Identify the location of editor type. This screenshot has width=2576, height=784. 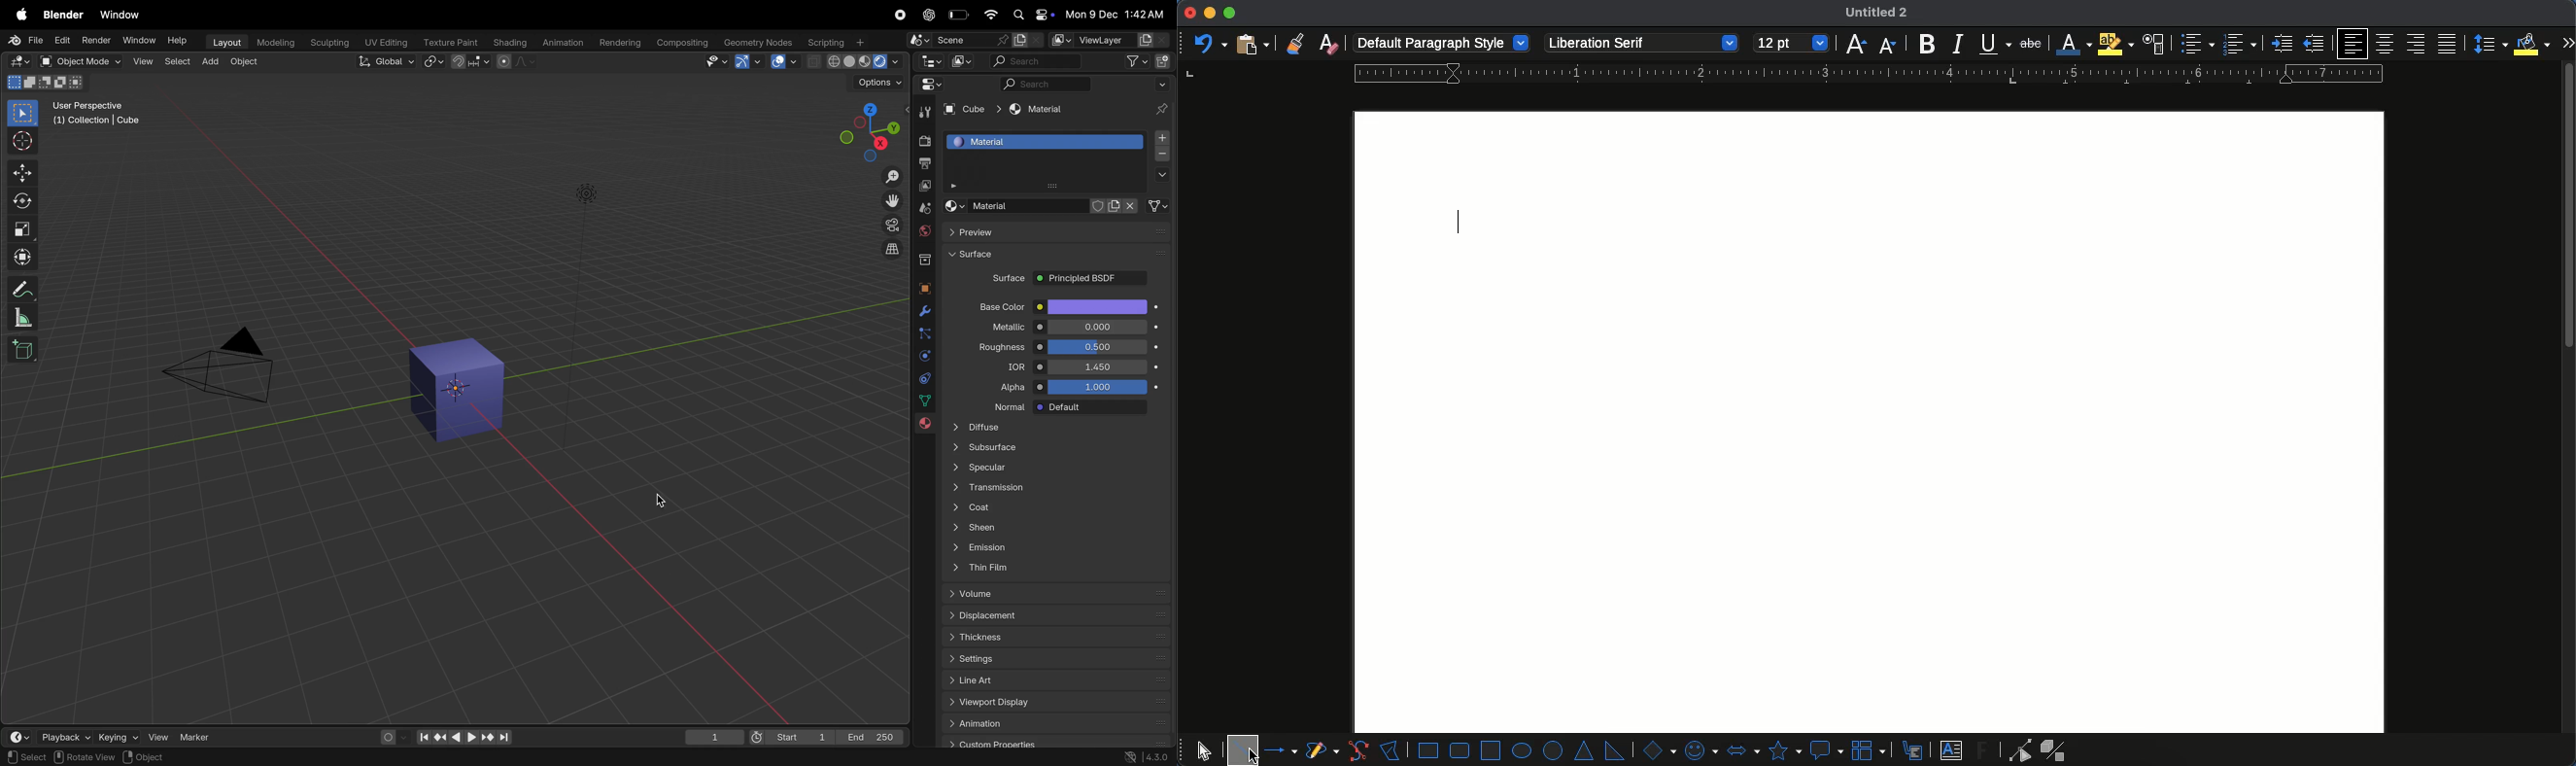
(930, 60).